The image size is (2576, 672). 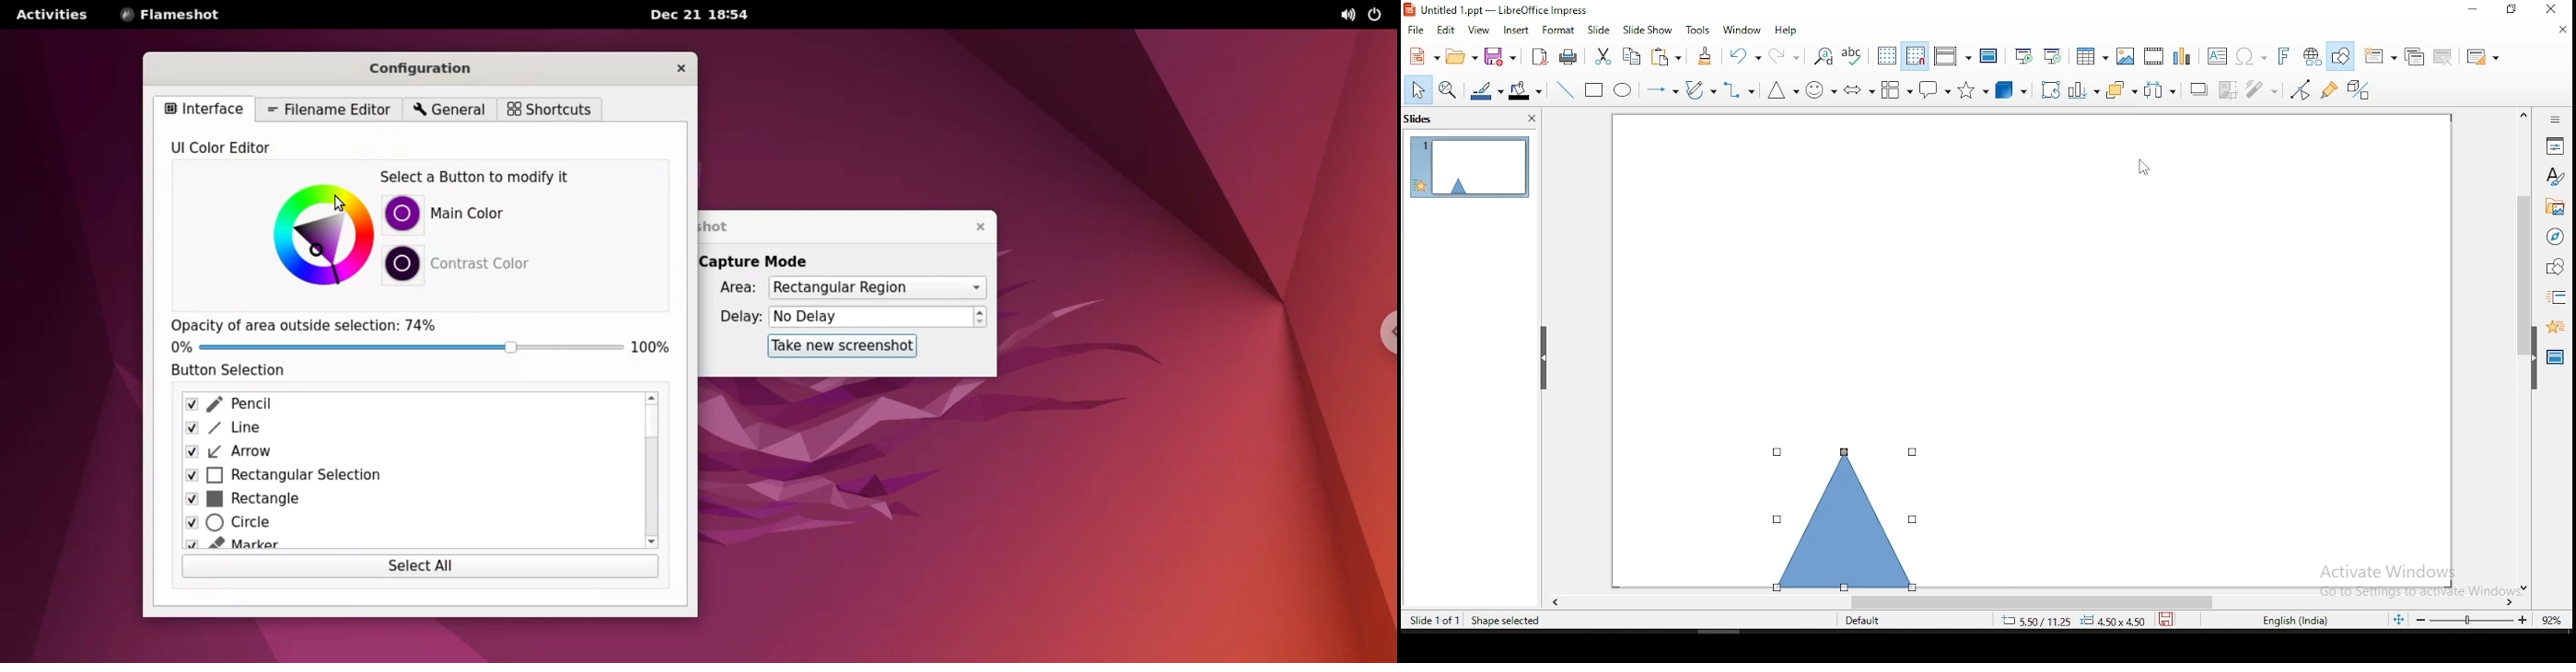 What do you see at coordinates (1700, 91) in the screenshot?
I see `curves and polygons` at bounding box center [1700, 91].